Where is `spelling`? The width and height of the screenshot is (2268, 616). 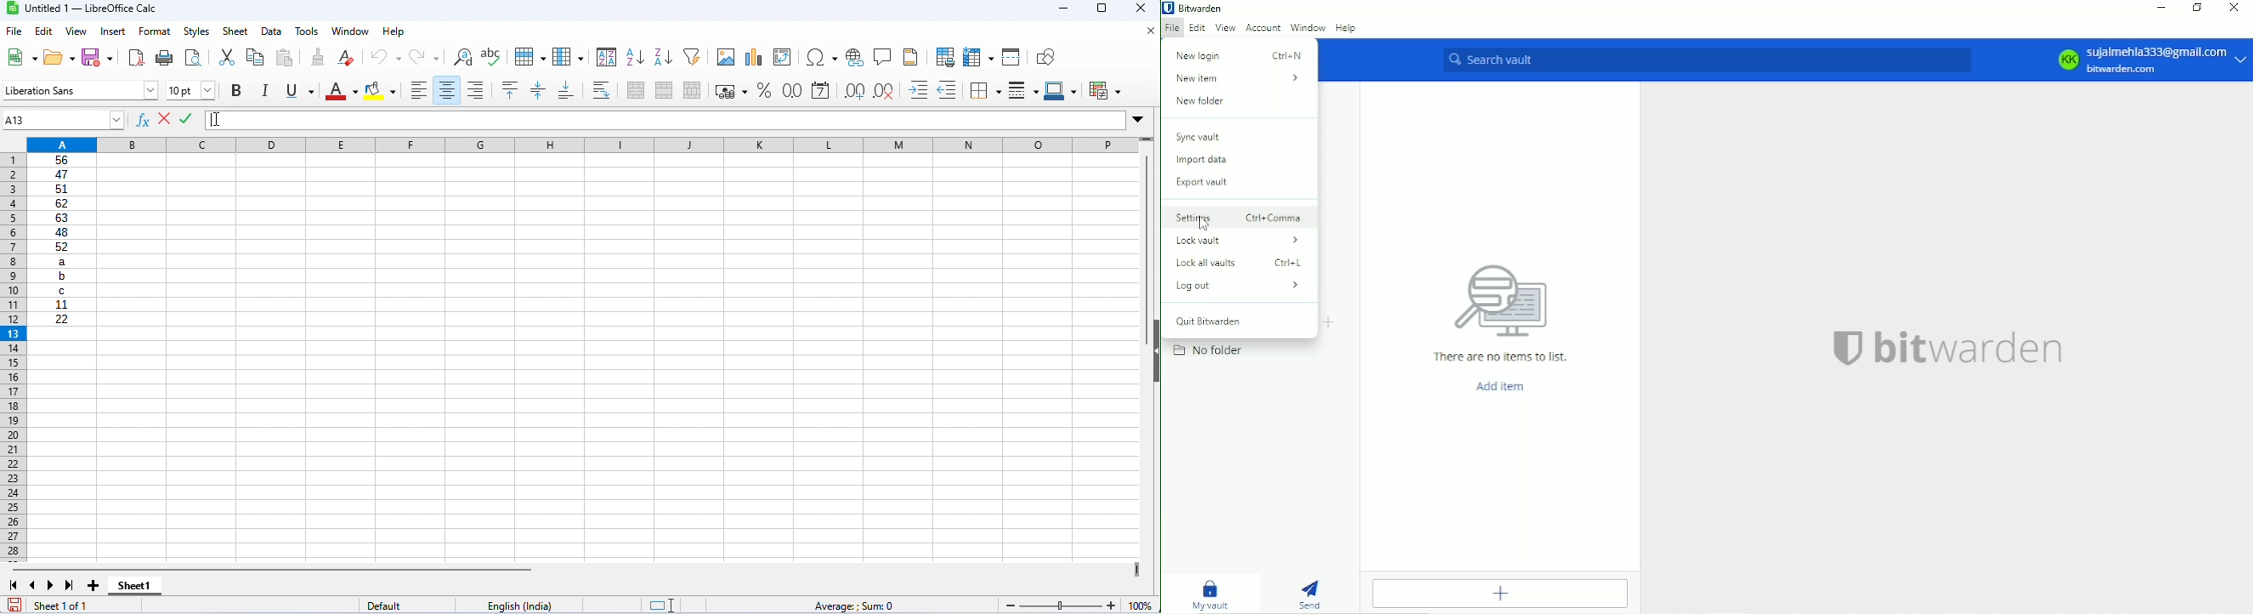
spelling is located at coordinates (493, 57).